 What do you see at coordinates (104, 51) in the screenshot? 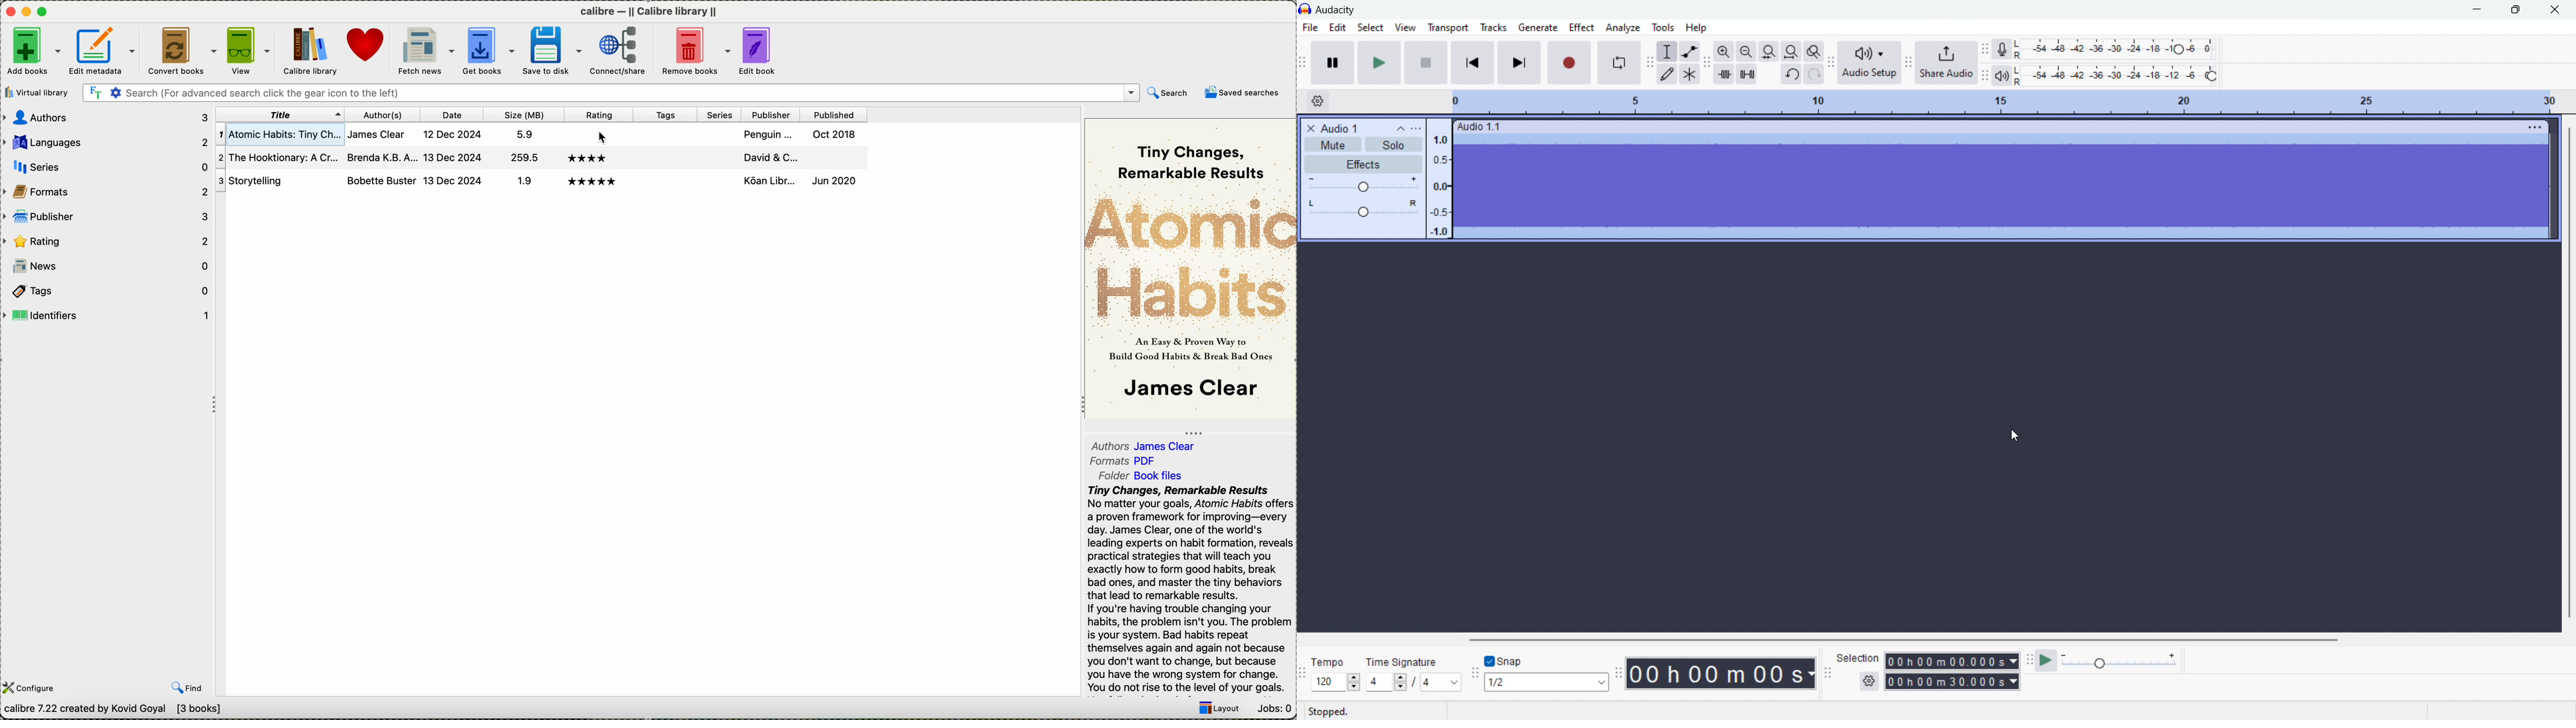
I see `edit metadata` at bounding box center [104, 51].